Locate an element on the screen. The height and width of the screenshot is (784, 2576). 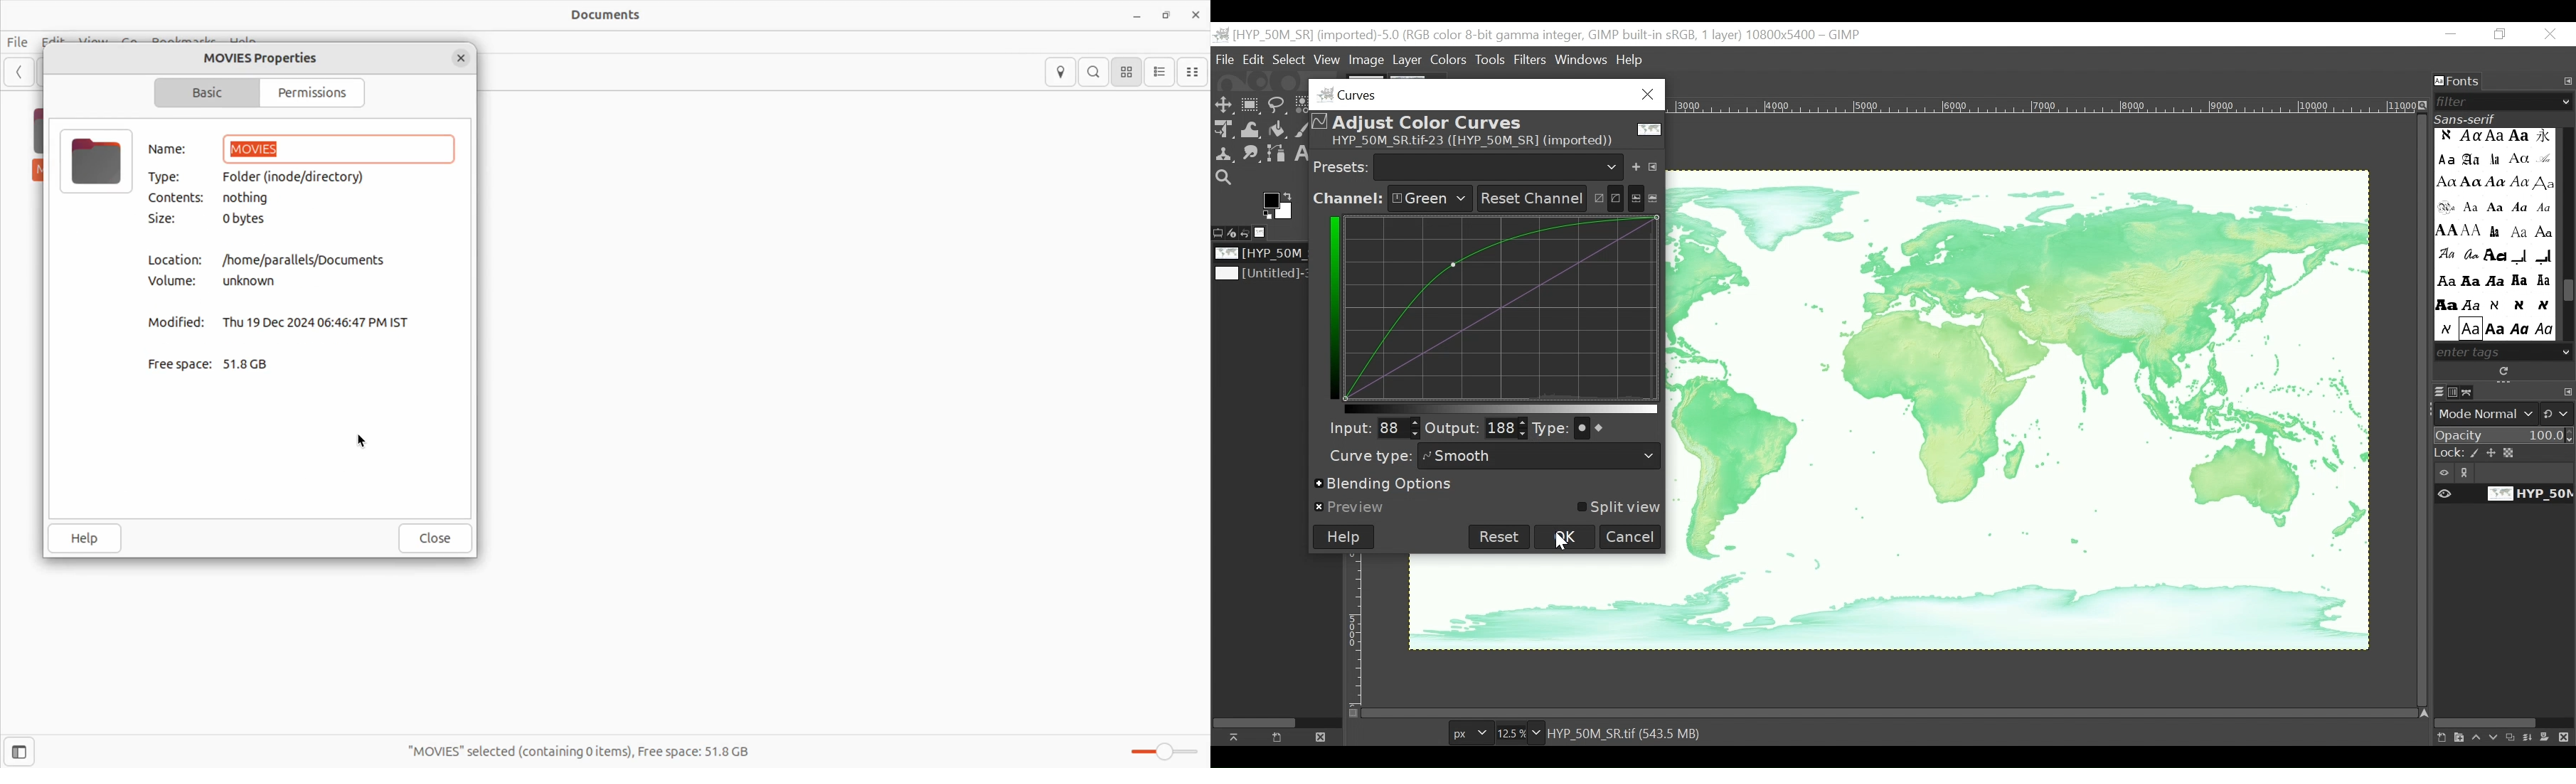
File is located at coordinates (1227, 59).